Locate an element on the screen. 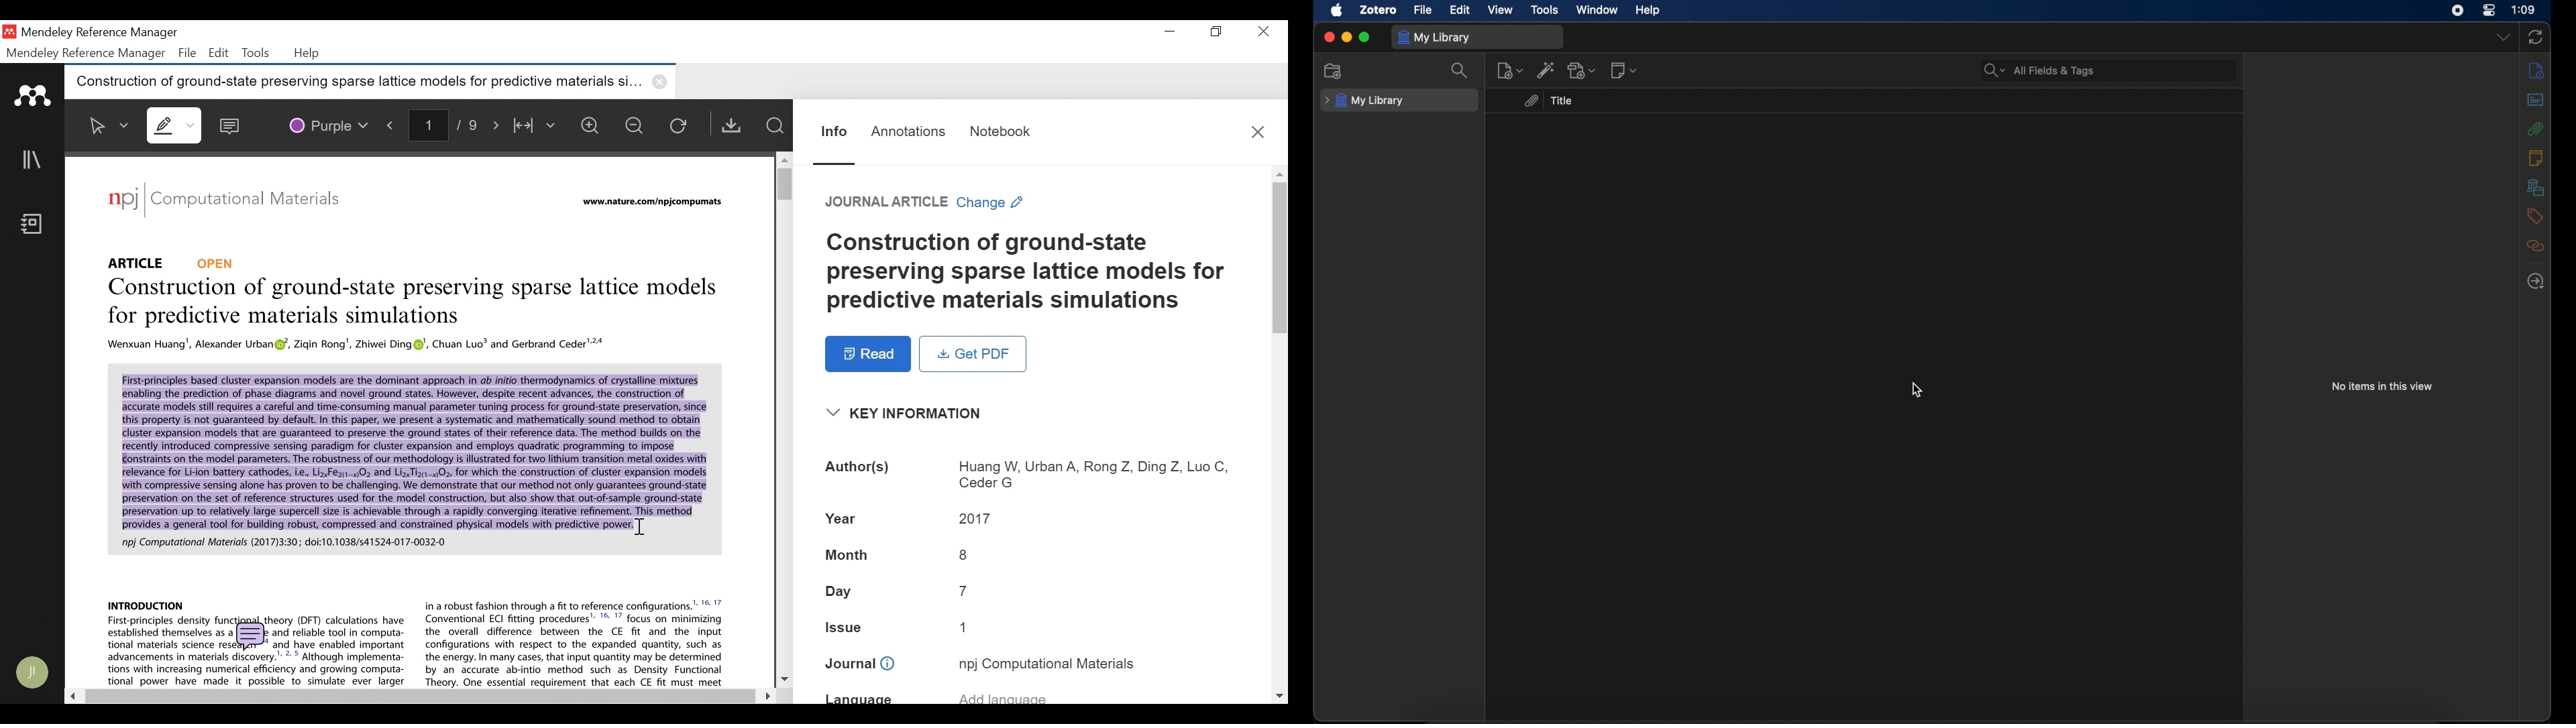 The image size is (2576, 728). new collections is located at coordinates (1335, 70).